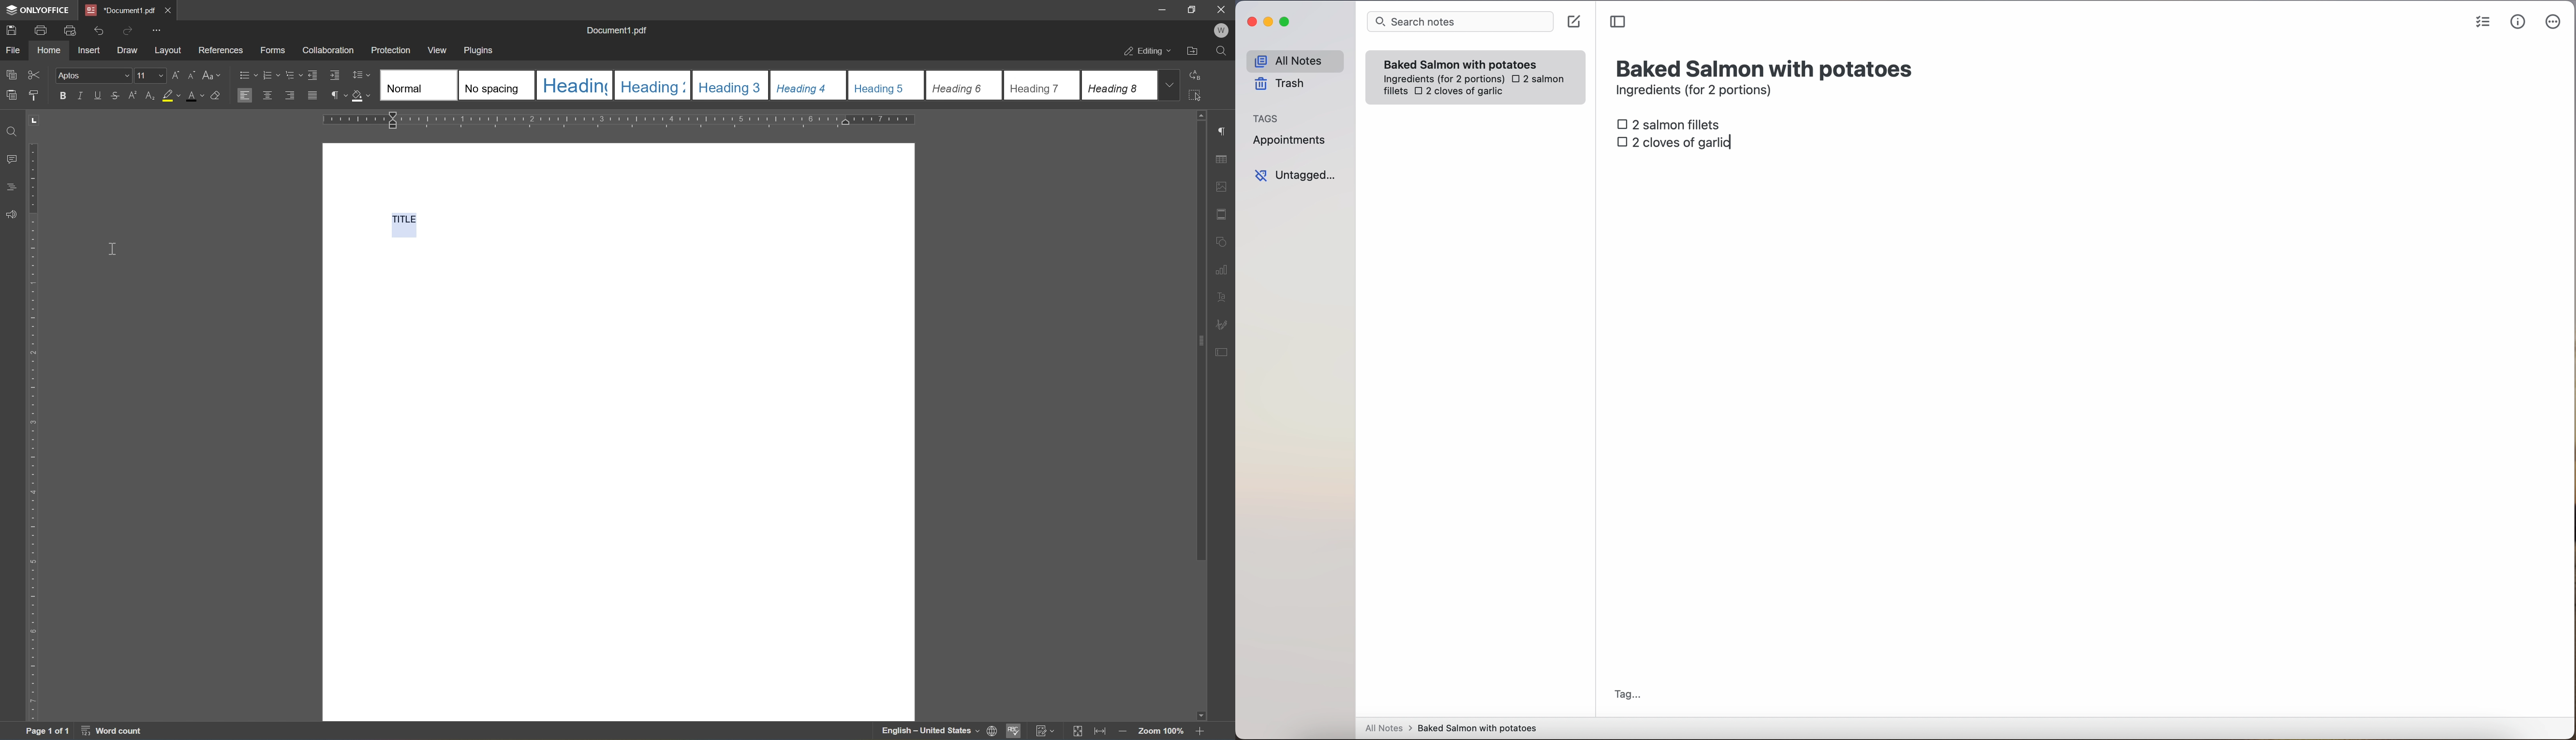  Describe the element at coordinates (150, 95) in the screenshot. I see `subscript` at that location.